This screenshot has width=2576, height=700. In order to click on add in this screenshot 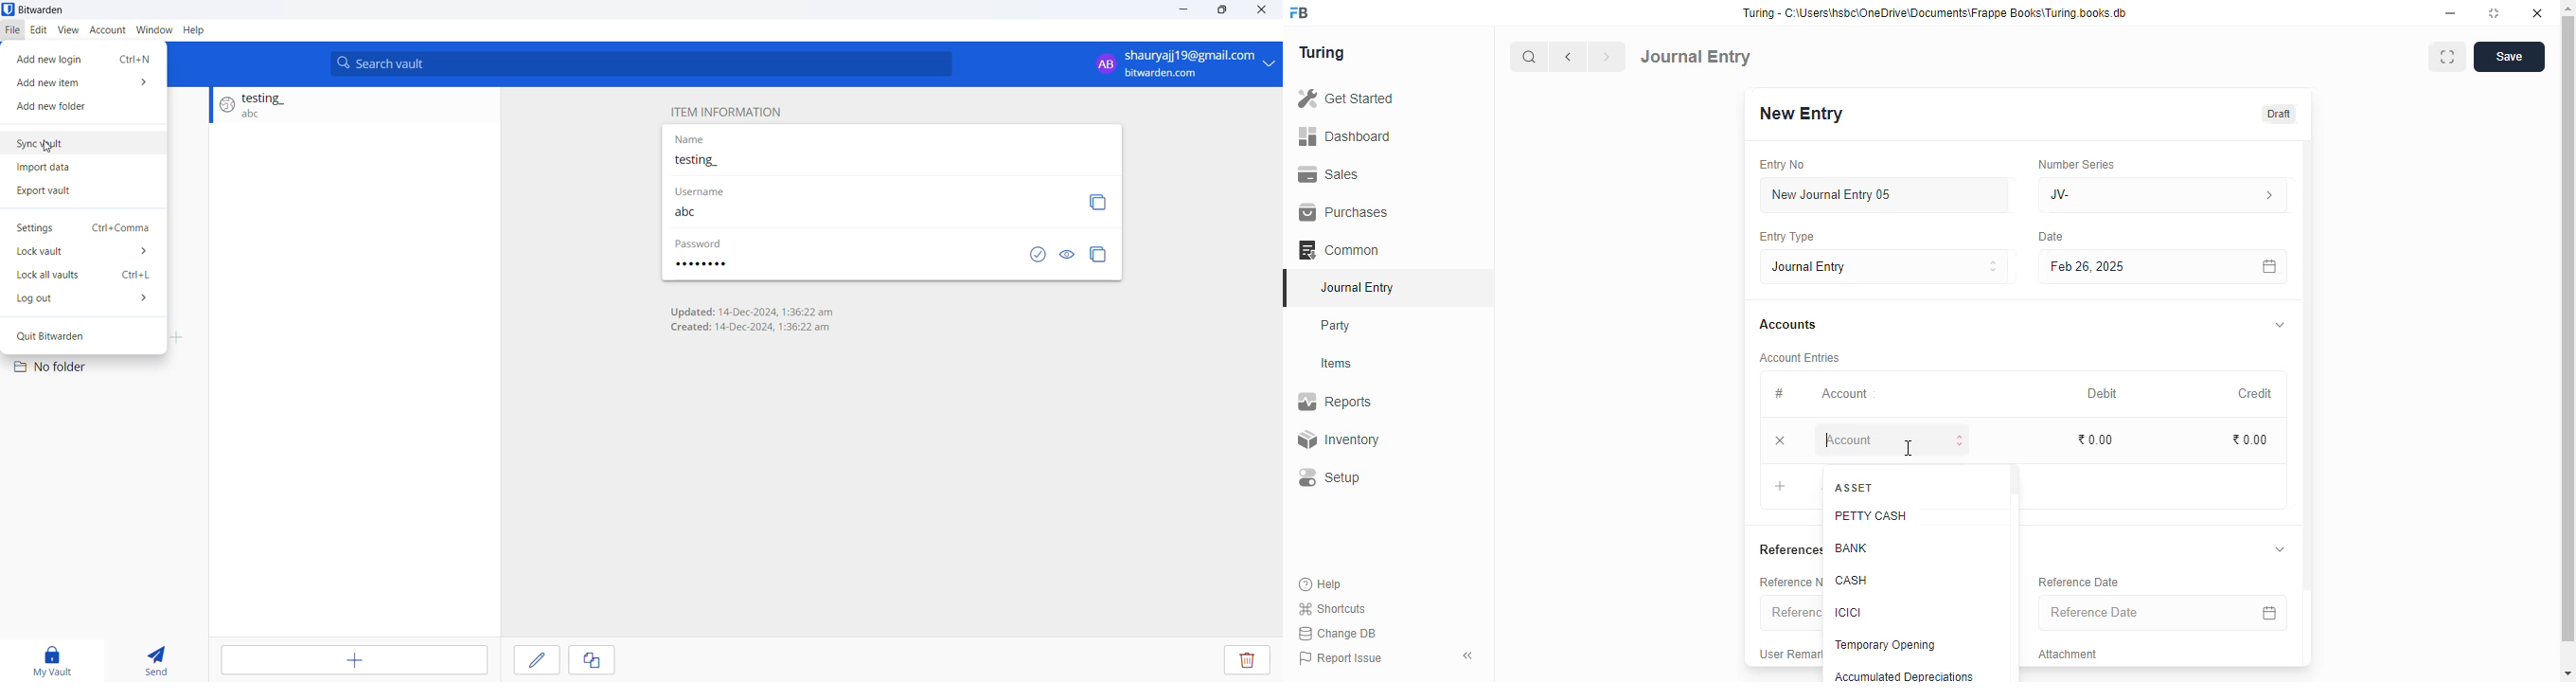, I will do `click(1782, 487)`.